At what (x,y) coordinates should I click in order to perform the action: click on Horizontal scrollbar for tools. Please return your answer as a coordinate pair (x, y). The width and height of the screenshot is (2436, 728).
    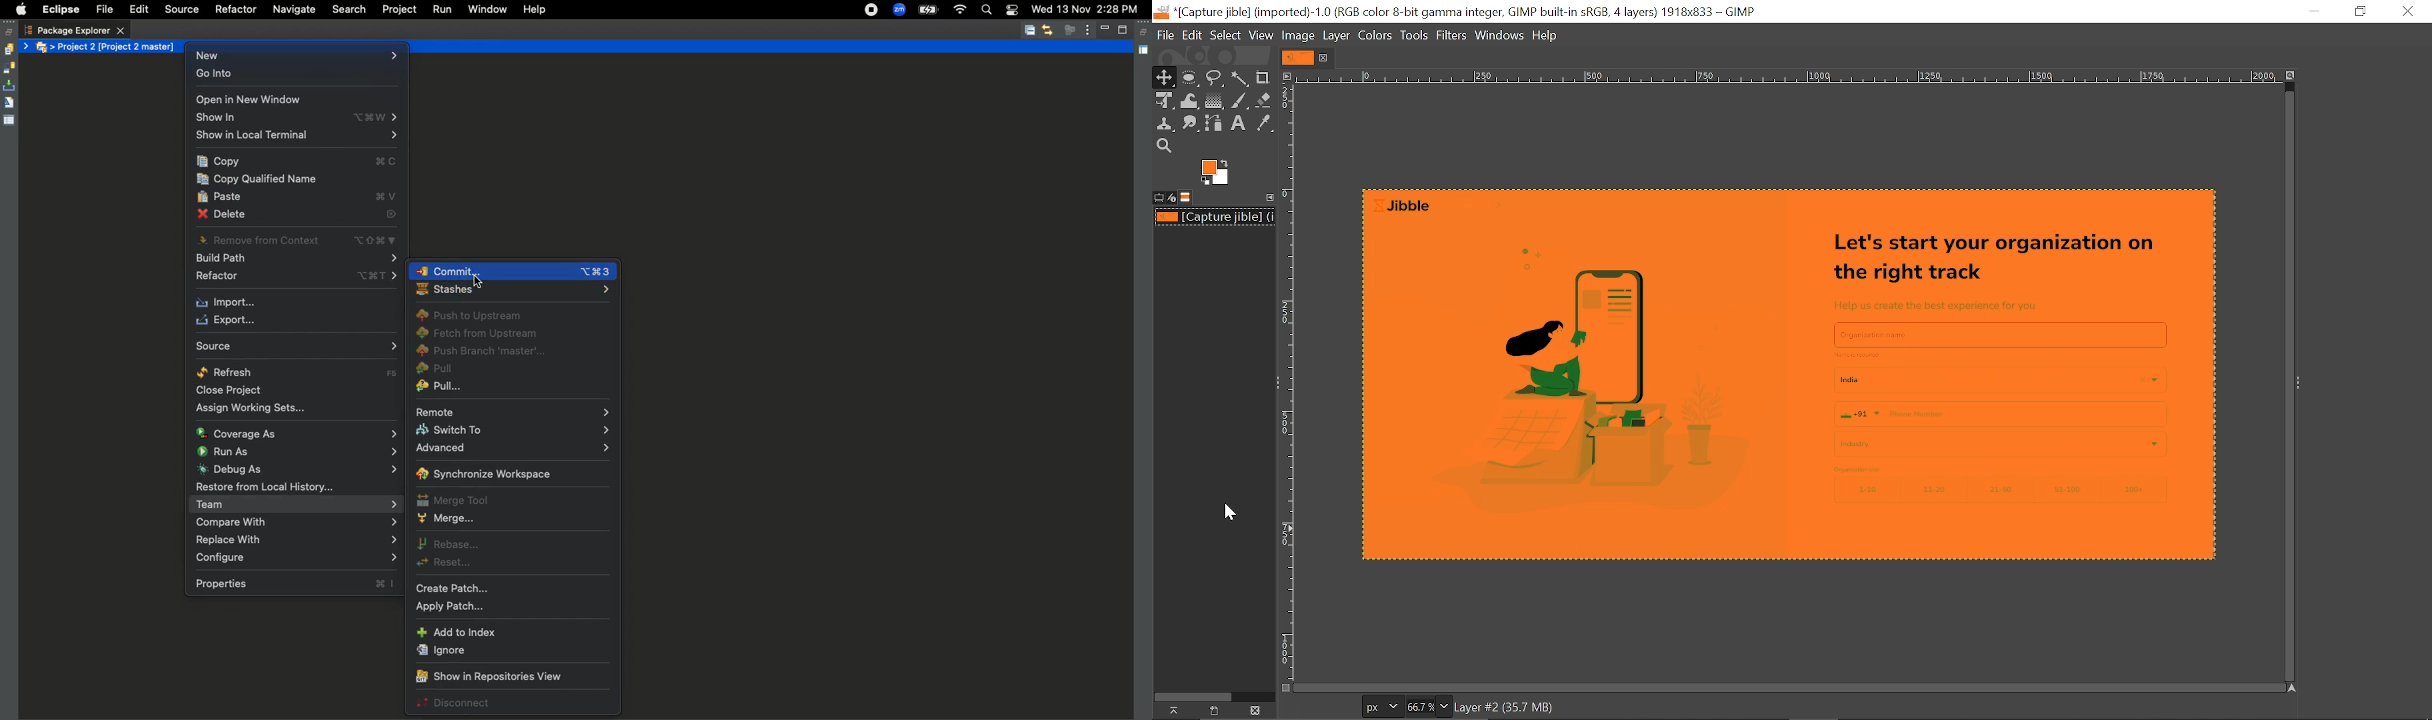
    Looking at the image, I should click on (1193, 695).